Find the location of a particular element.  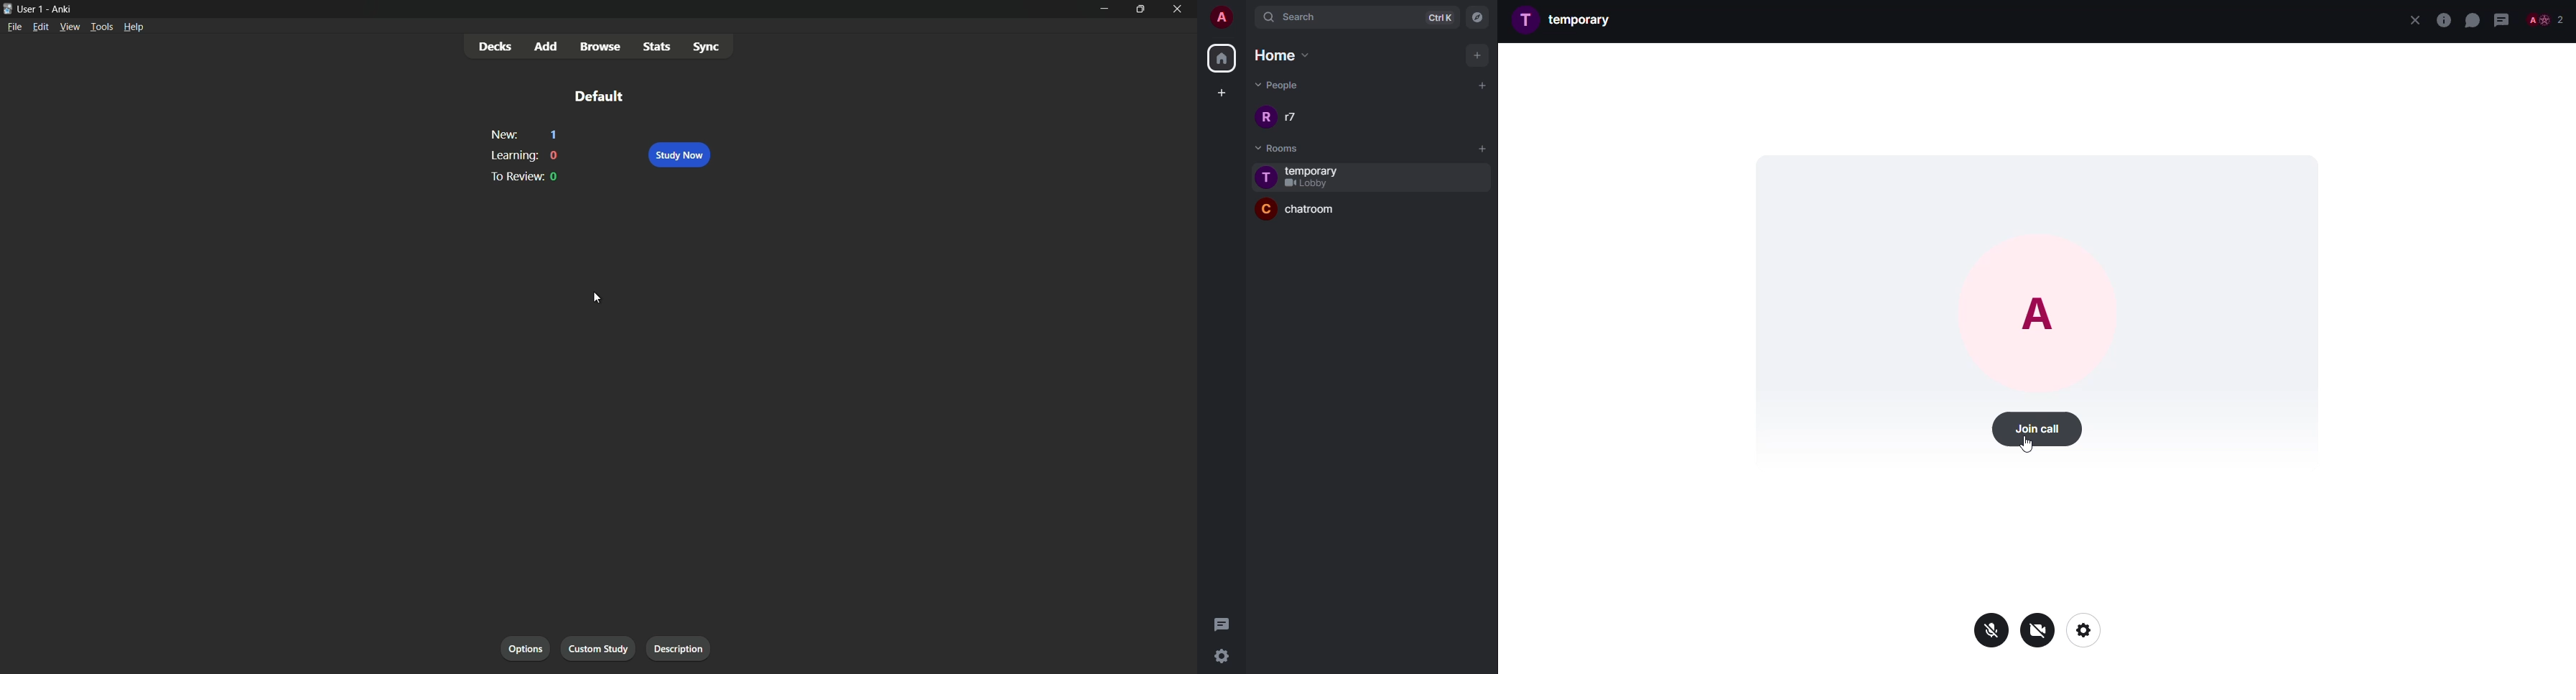

lobby is located at coordinates (1308, 183).